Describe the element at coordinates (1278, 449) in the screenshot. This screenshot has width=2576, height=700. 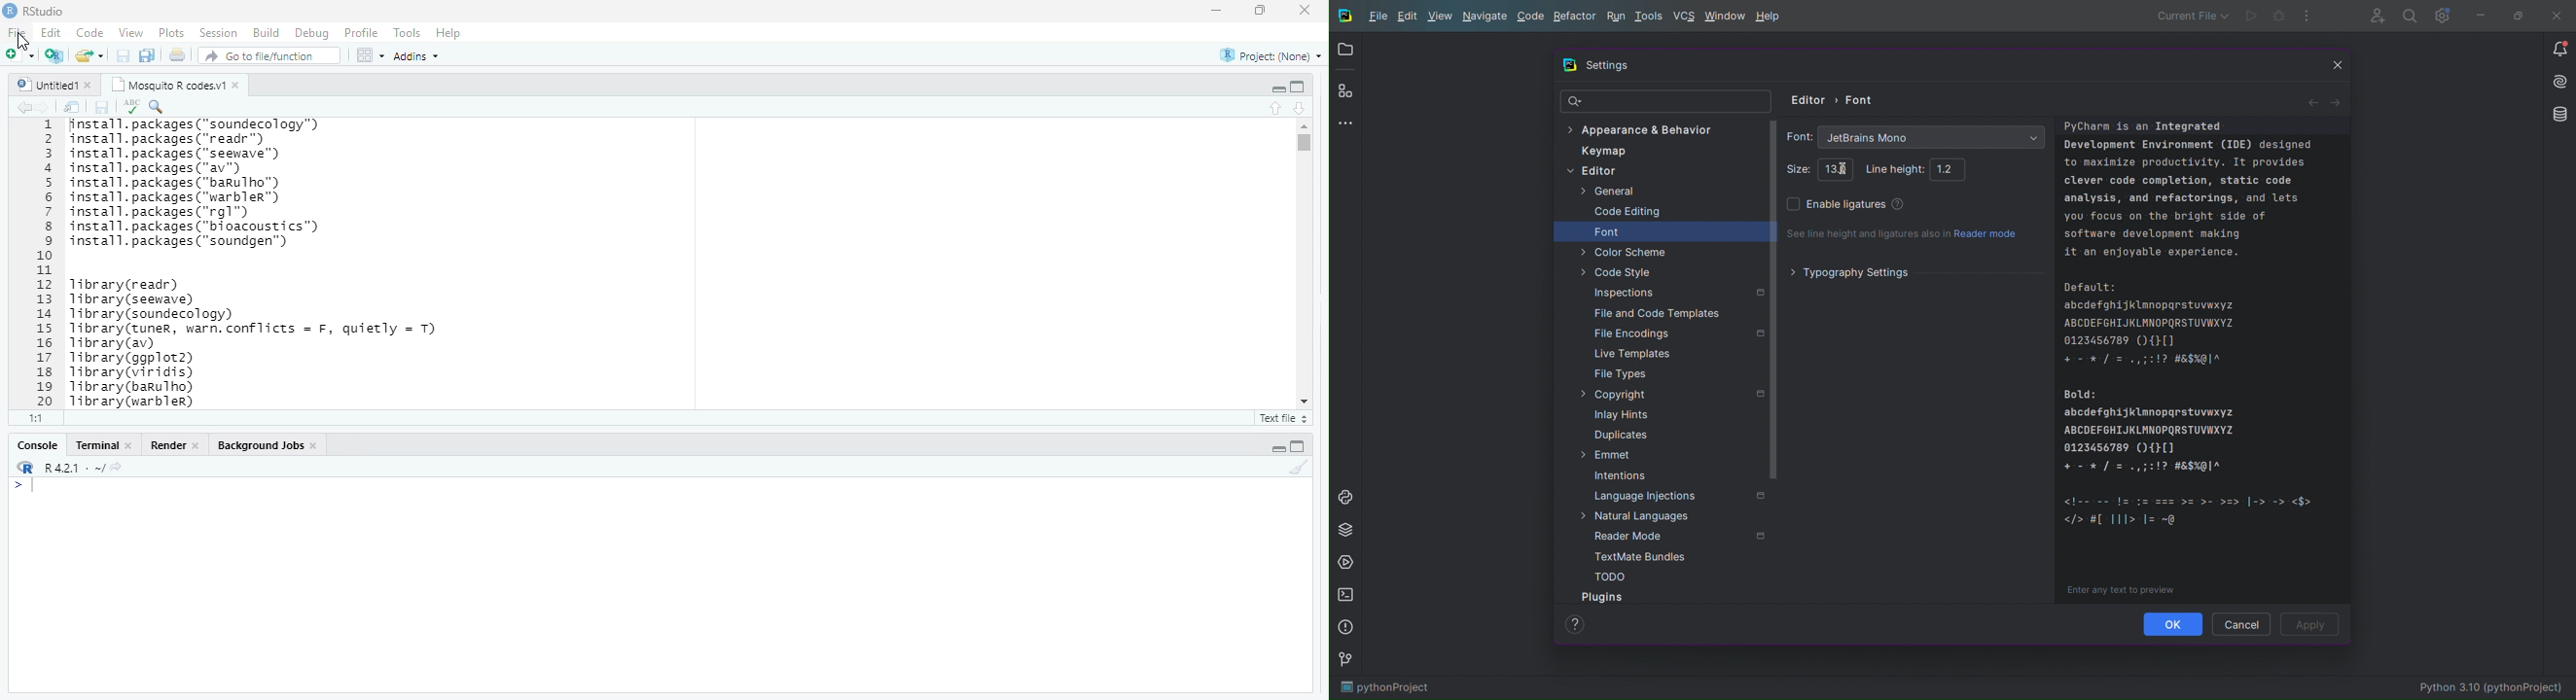
I see `Collapse` at that location.